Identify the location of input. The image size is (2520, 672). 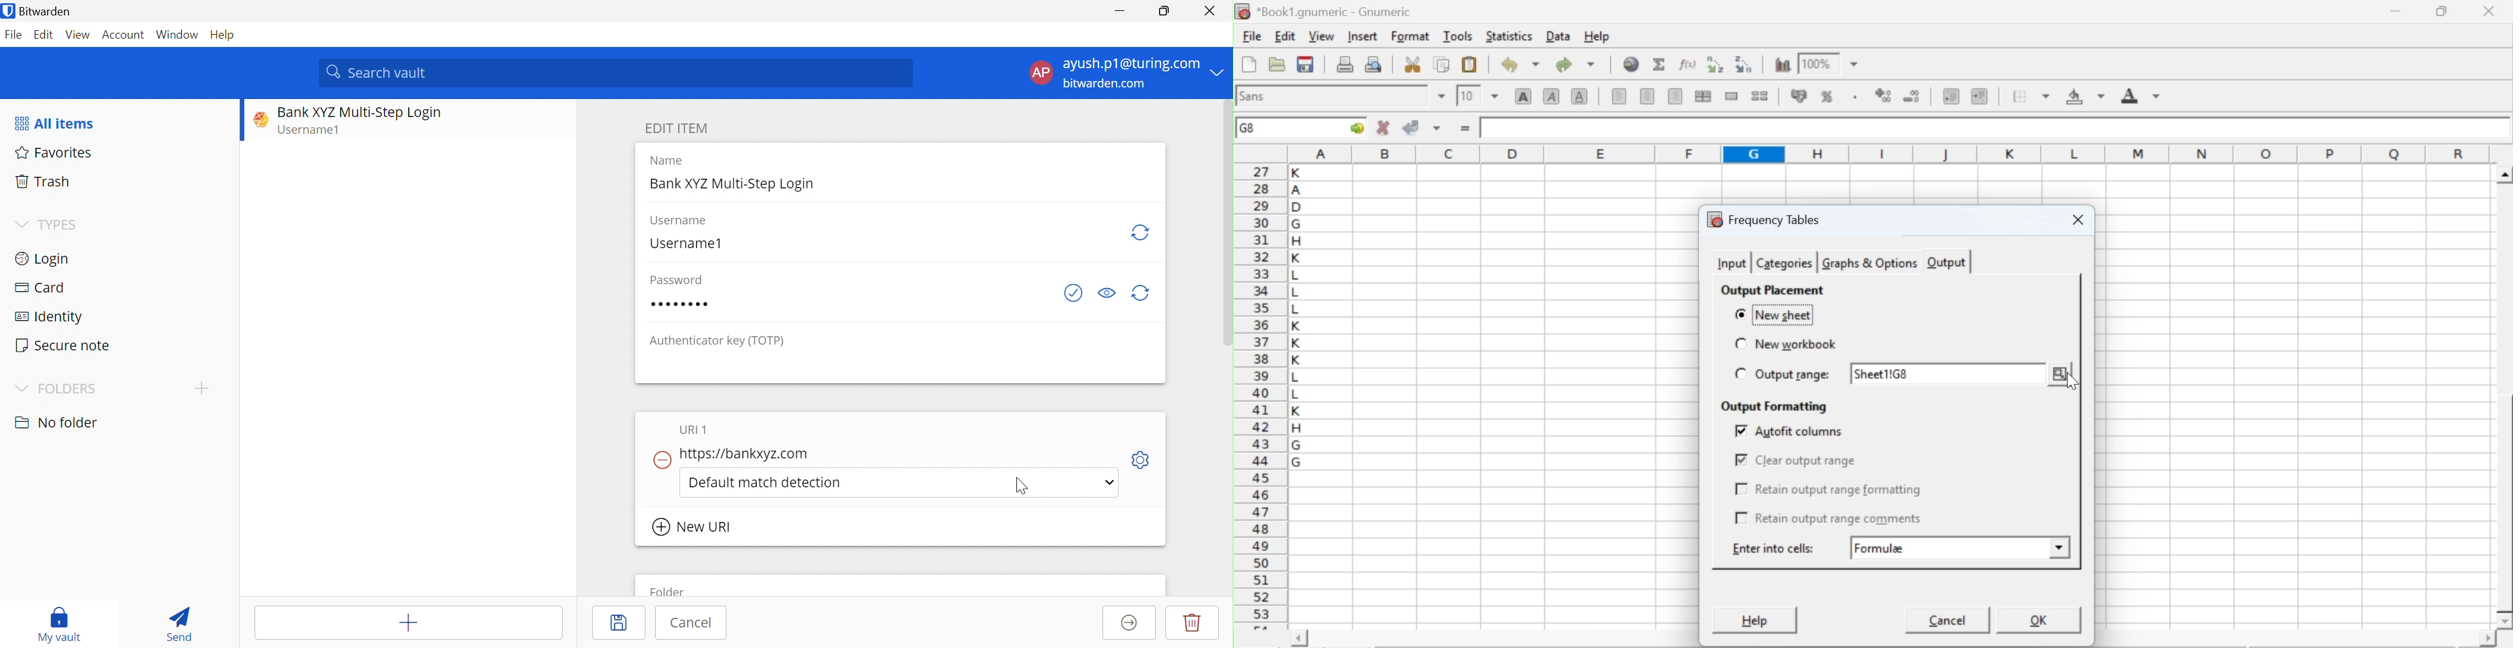
(1731, 263).